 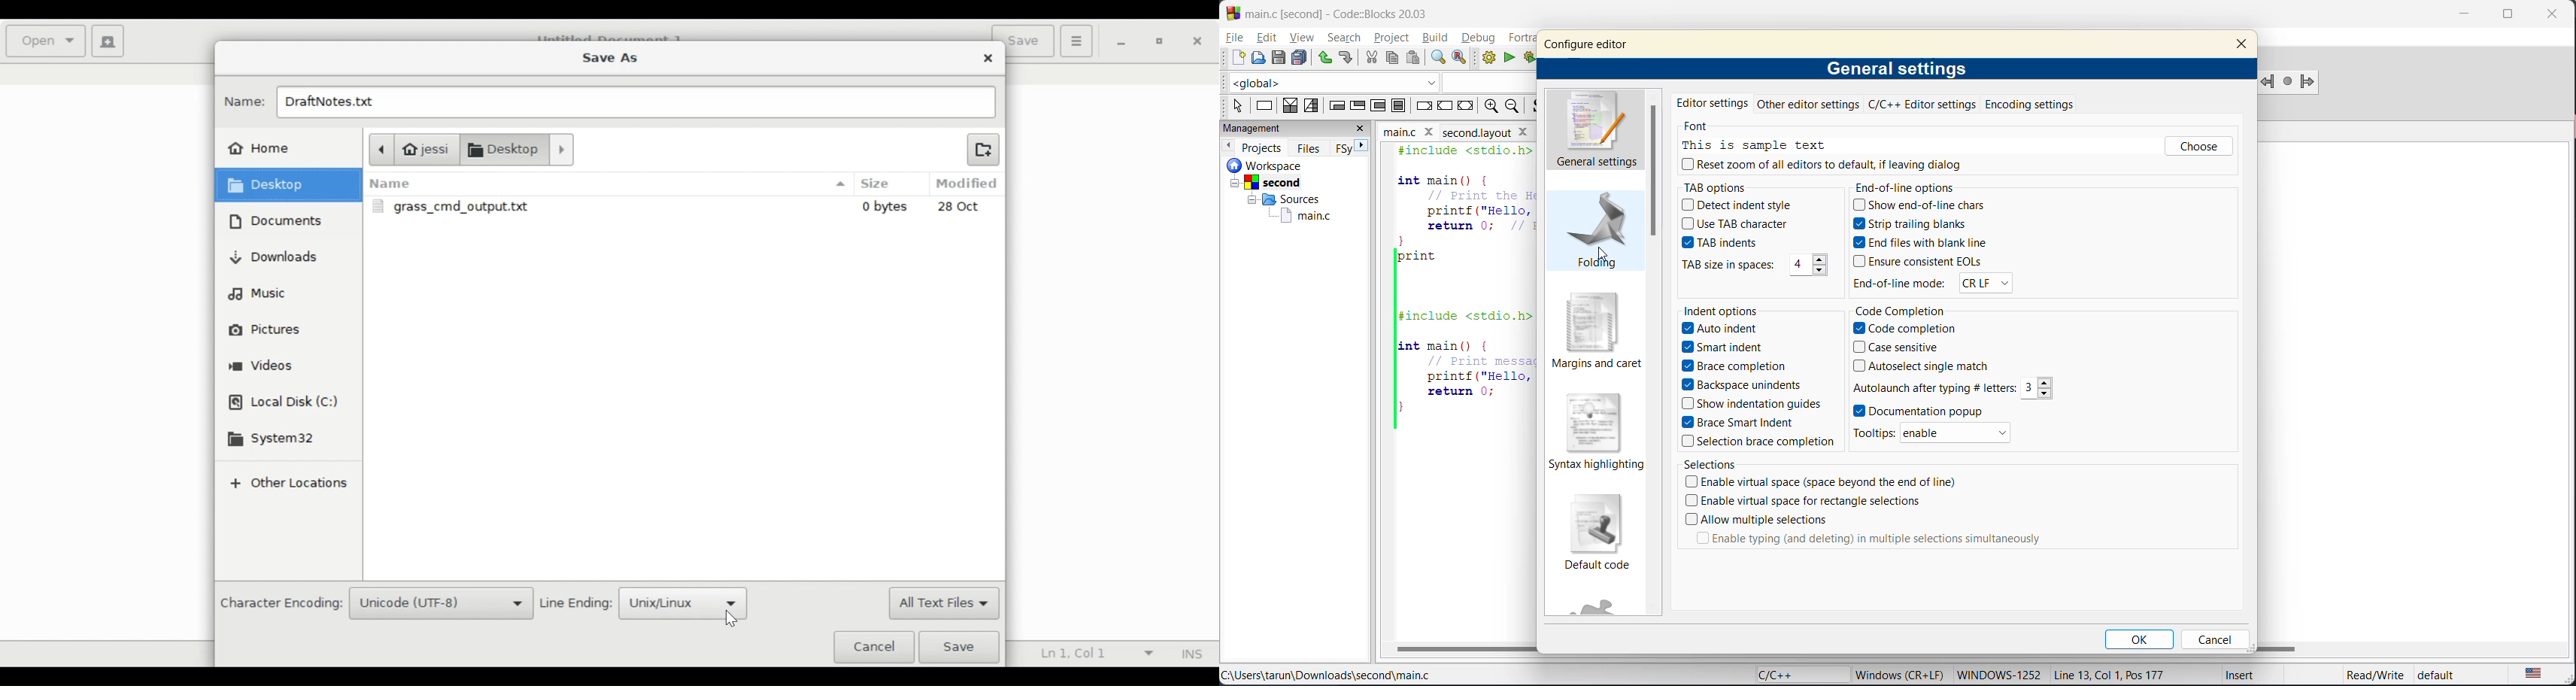 I want to click on Autolaunch after typing #letters, so click(x=1933, y=387).